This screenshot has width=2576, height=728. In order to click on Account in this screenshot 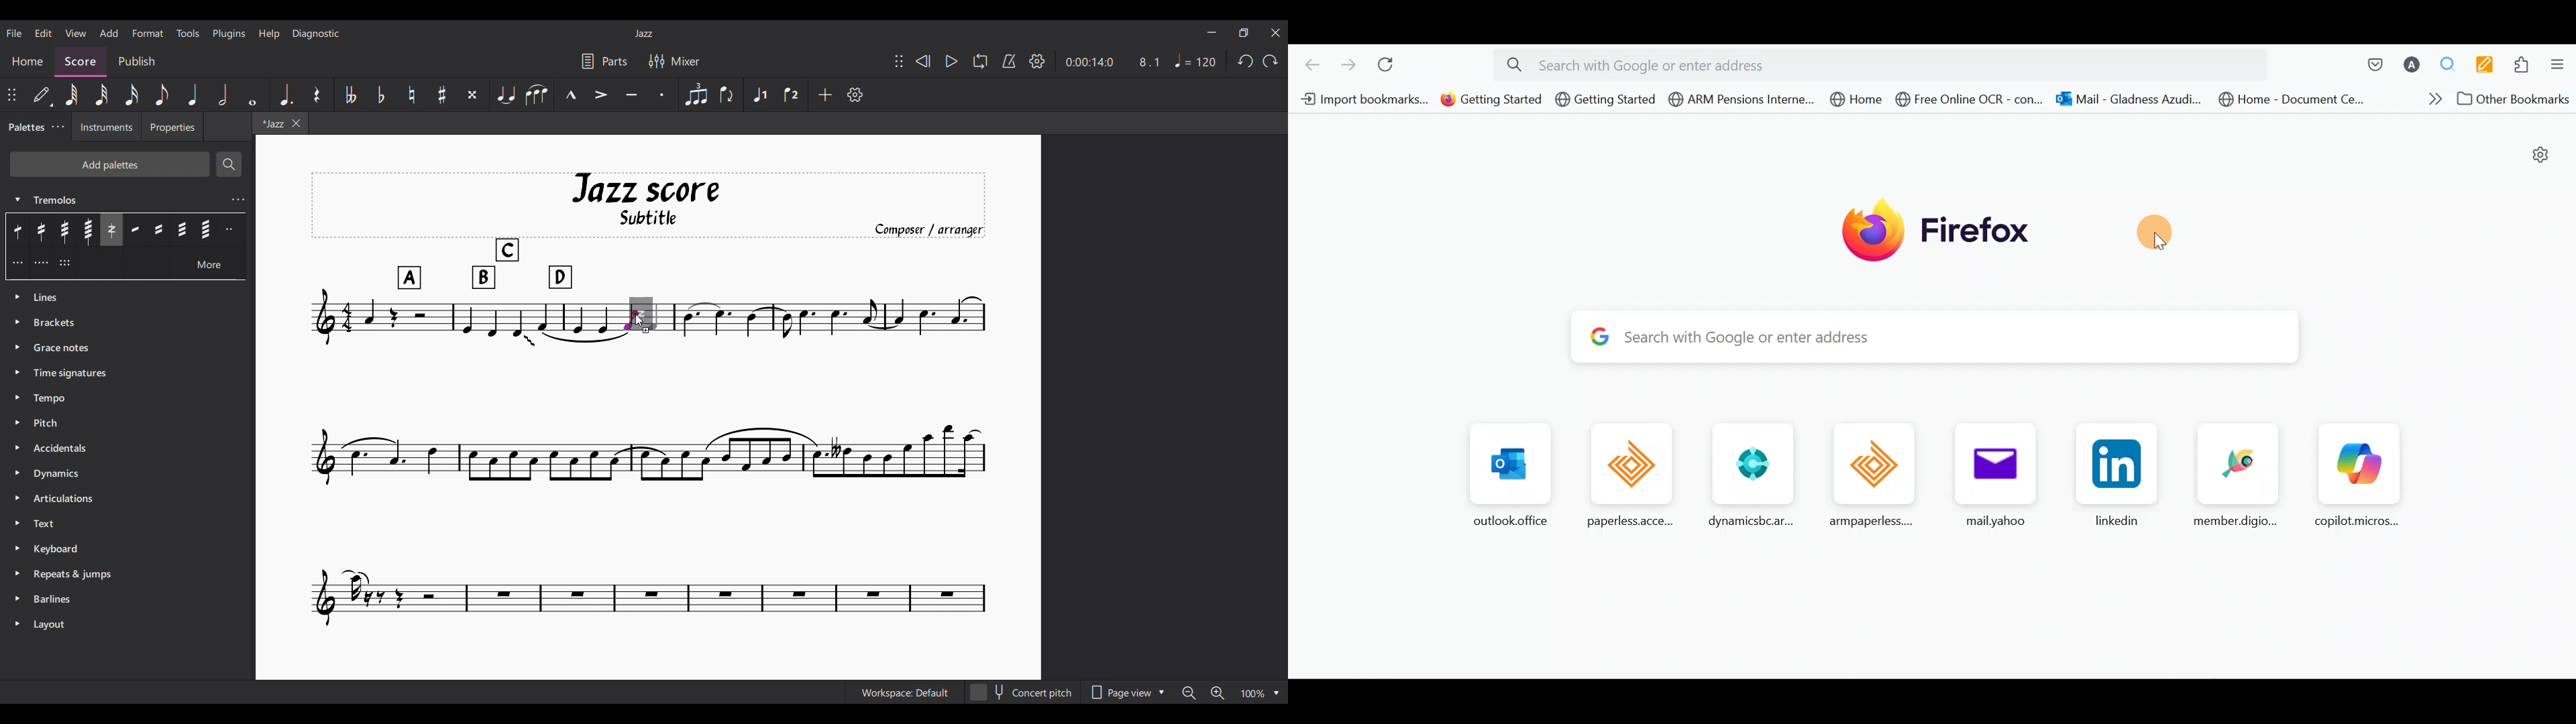, I will do `click(2413, 59)`.